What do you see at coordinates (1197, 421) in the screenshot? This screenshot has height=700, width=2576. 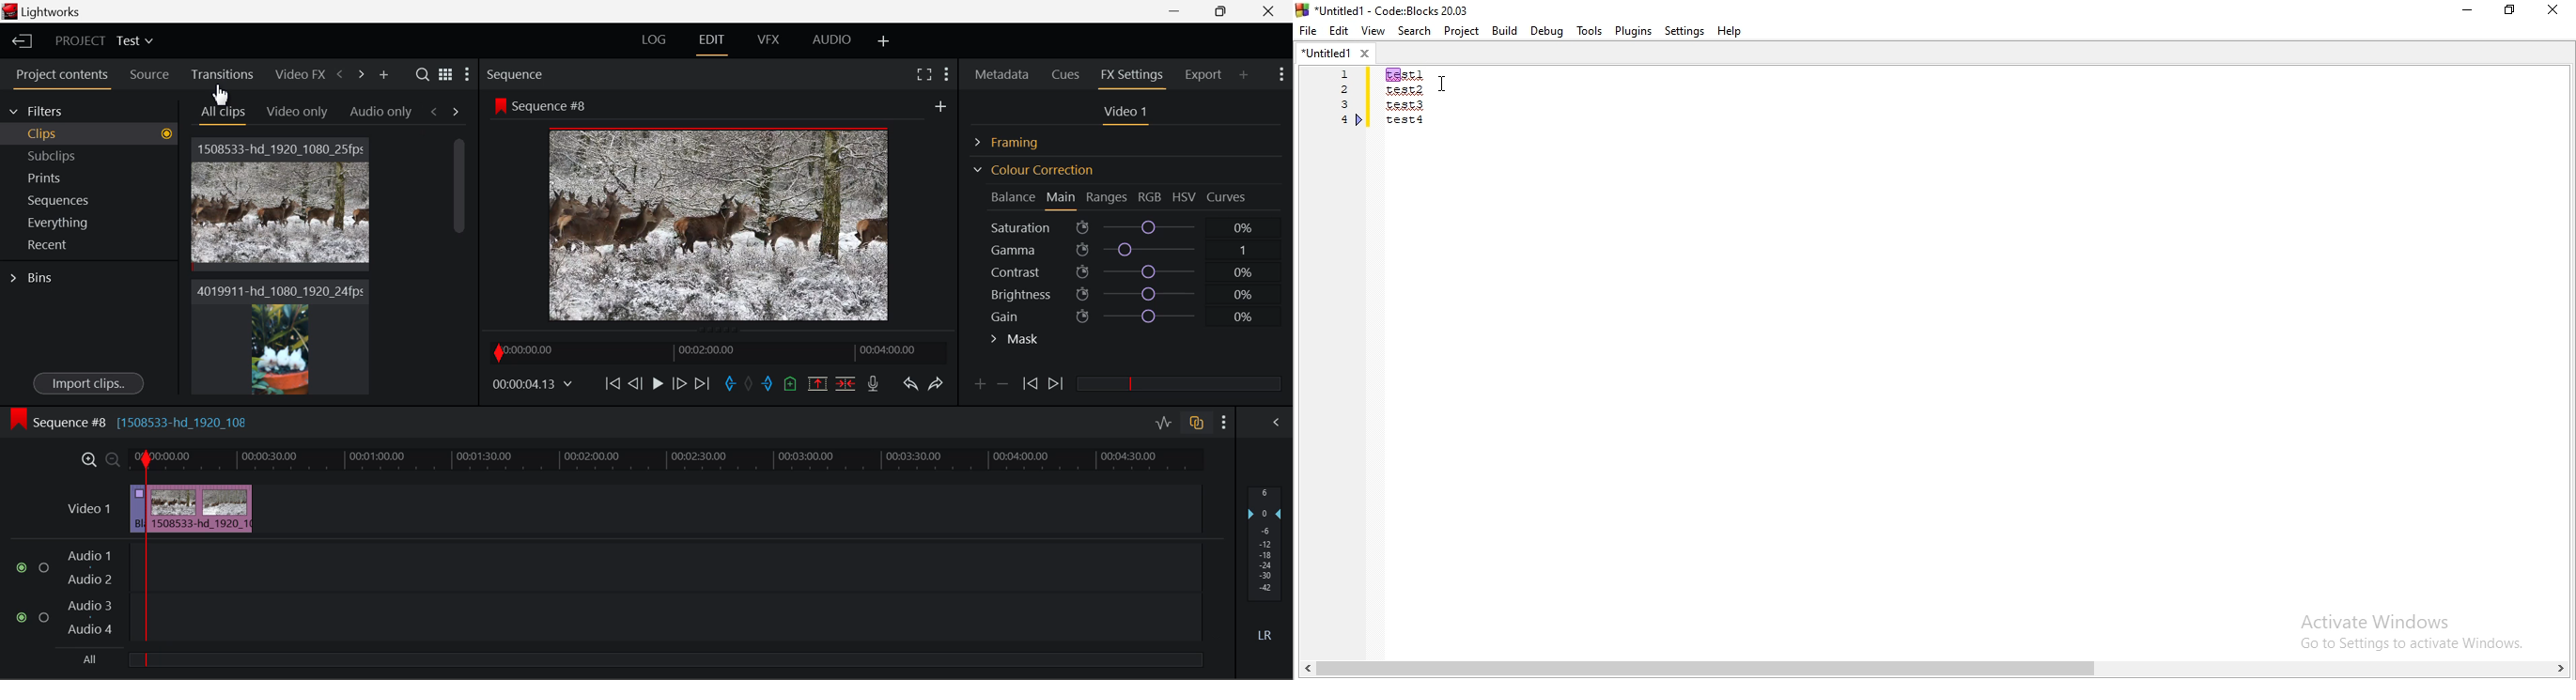 I see `Toggle audio track sync` at bounding box center [1197, 421].